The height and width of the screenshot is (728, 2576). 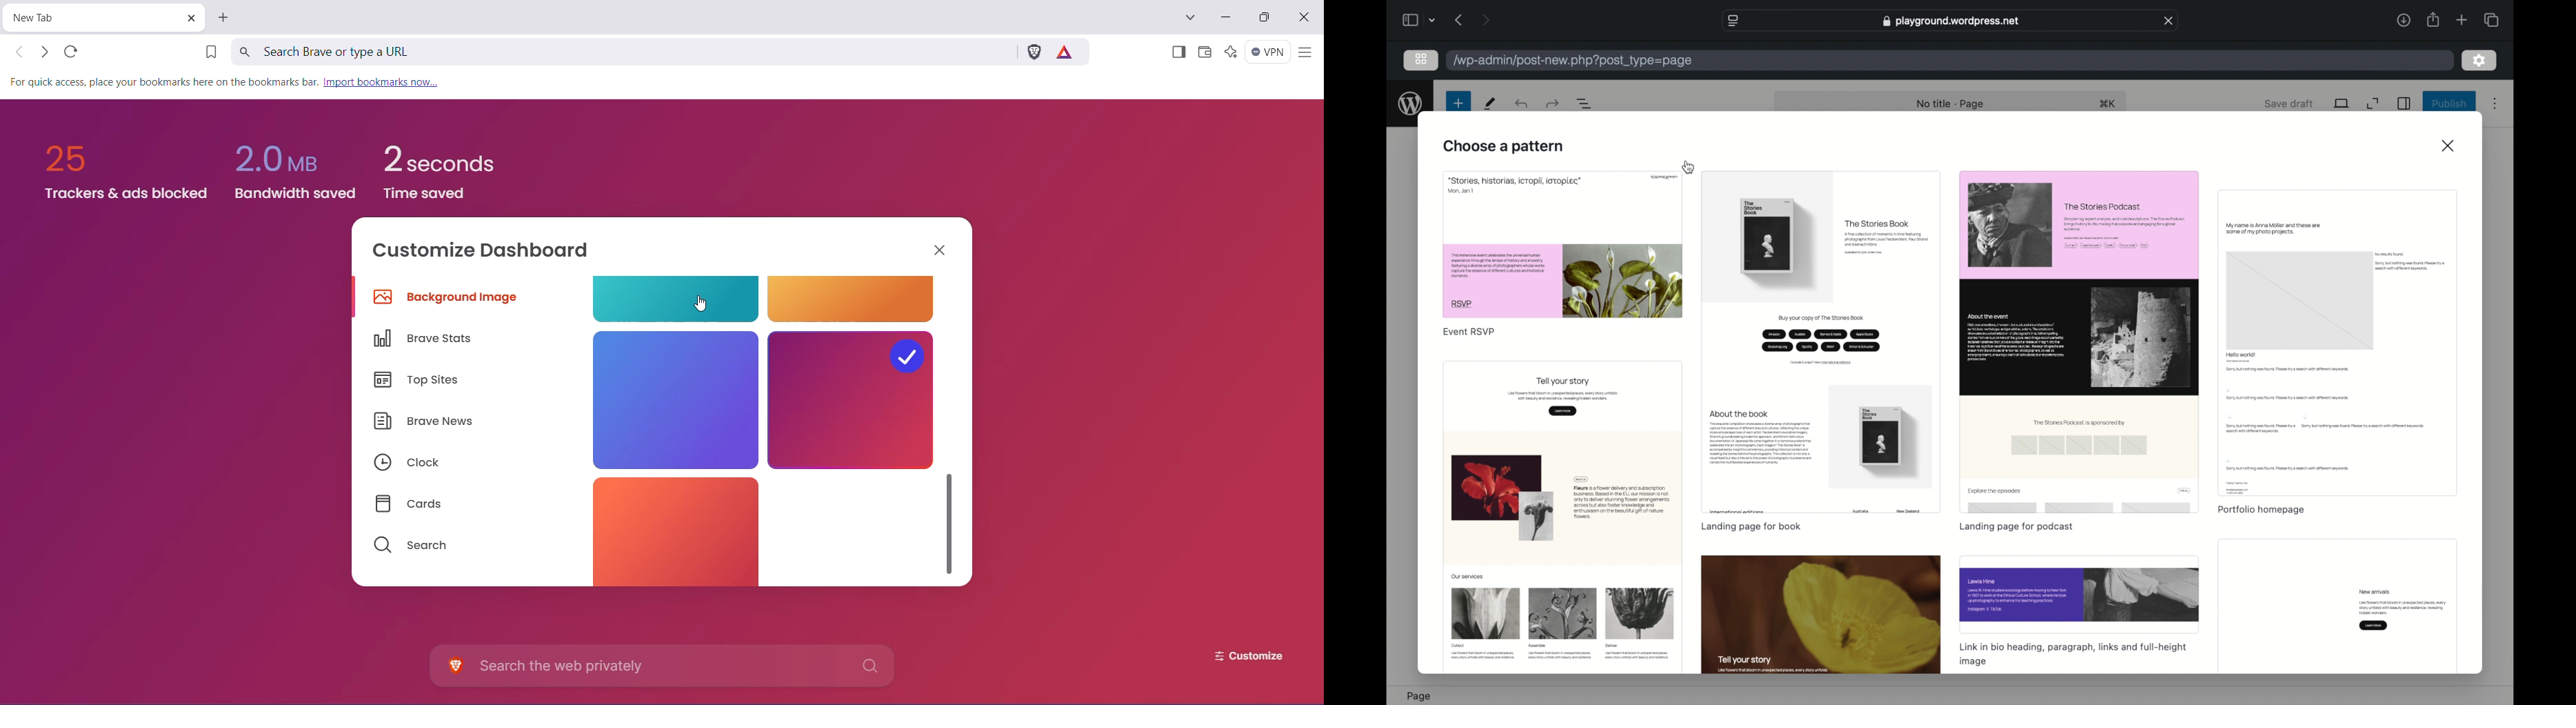 What do you see at coordinates (1433, 20) in the screenshot?
I see `tab group picker` at bounding box center [1433, 20].